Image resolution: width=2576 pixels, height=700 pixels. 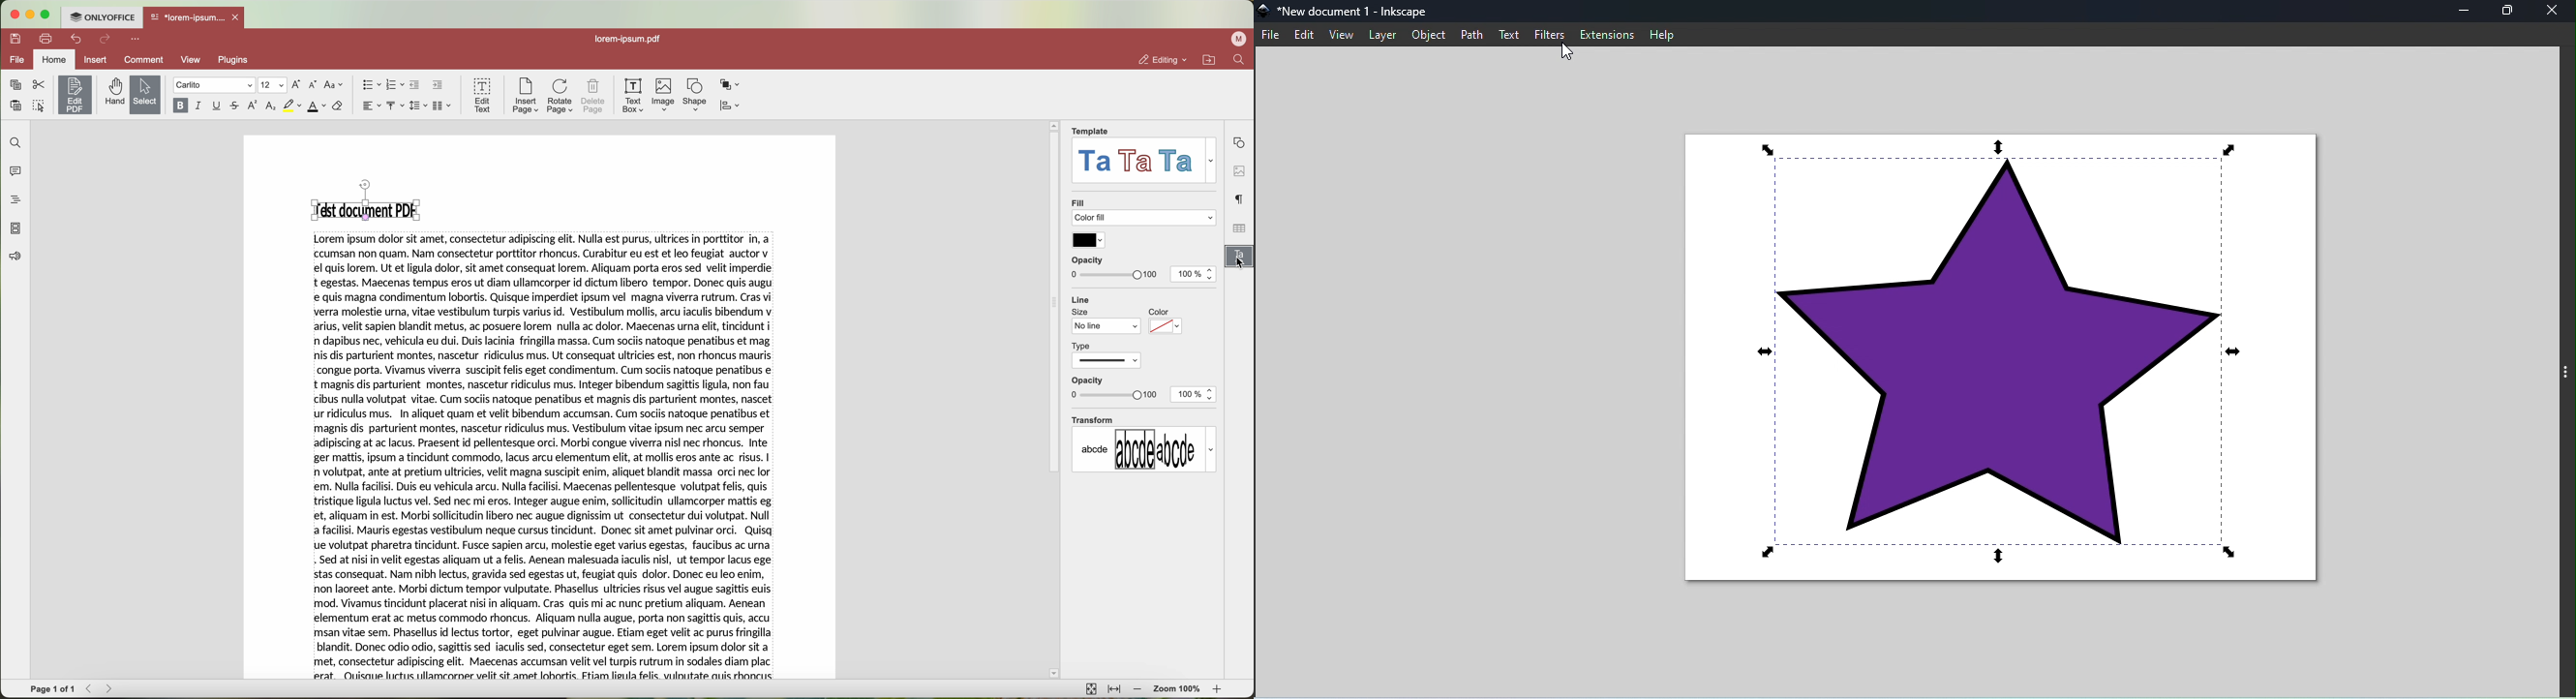 I want to click on superscript, so click(x=254, y=106).